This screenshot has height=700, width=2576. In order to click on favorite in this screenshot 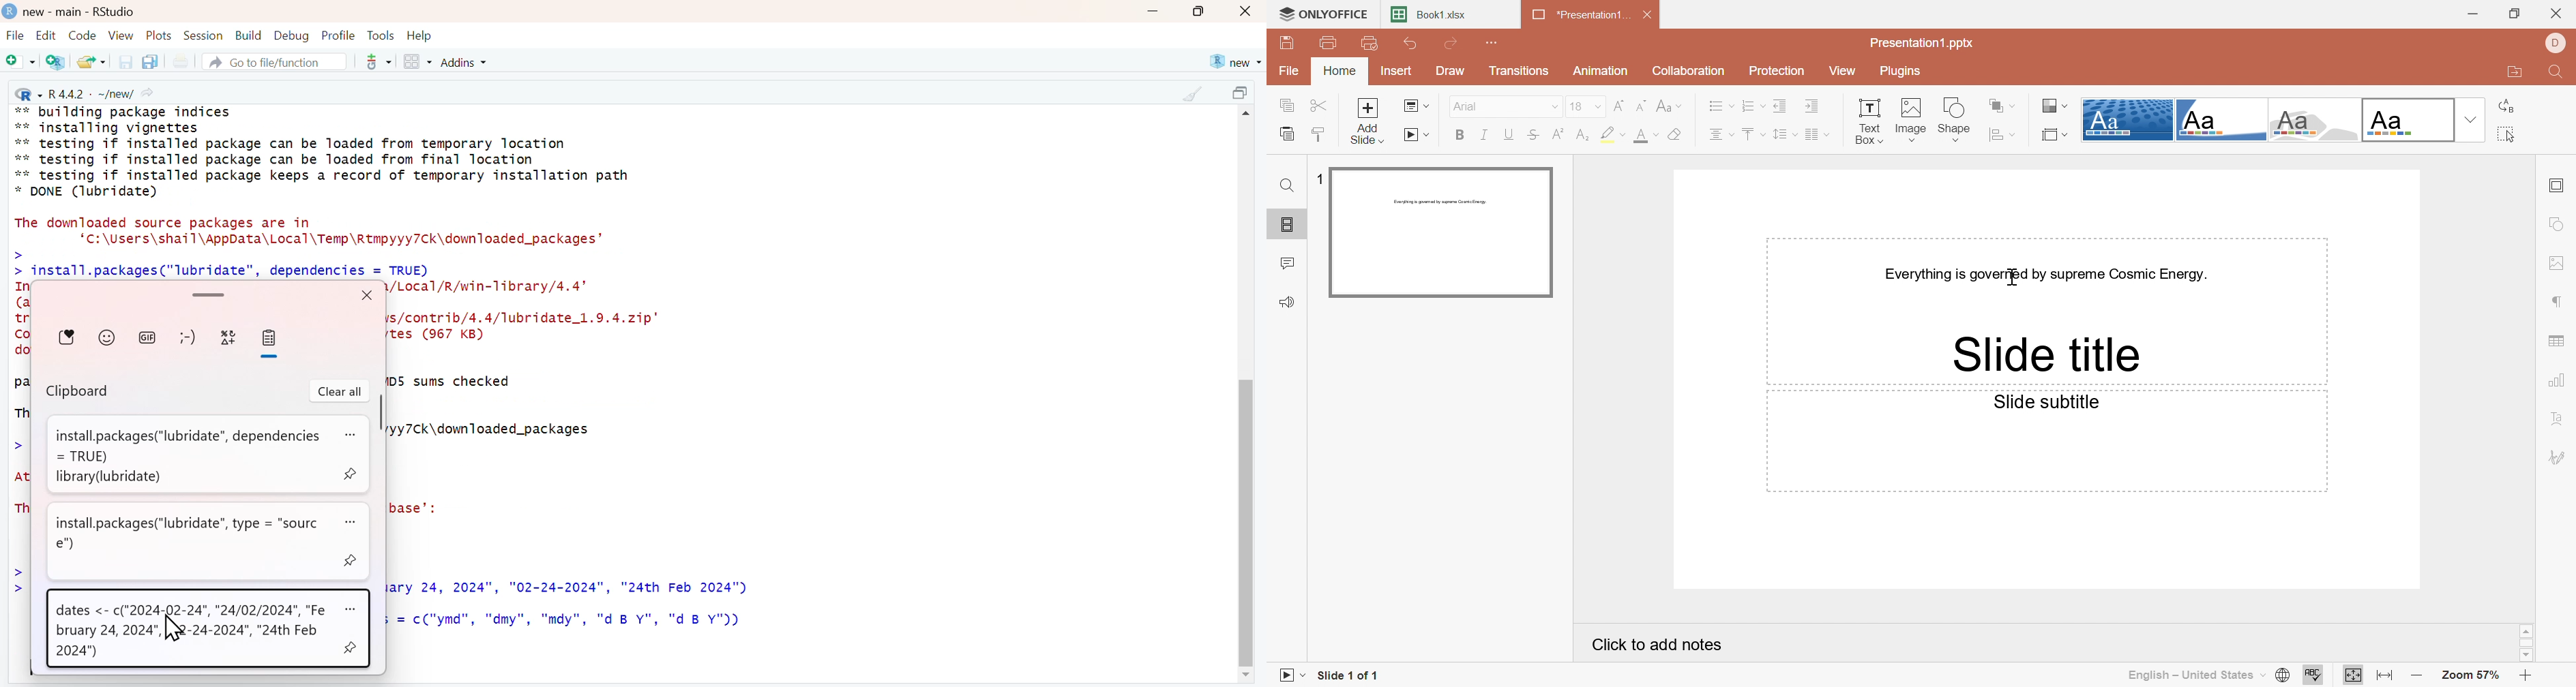, I will do `click(68, 337)`.